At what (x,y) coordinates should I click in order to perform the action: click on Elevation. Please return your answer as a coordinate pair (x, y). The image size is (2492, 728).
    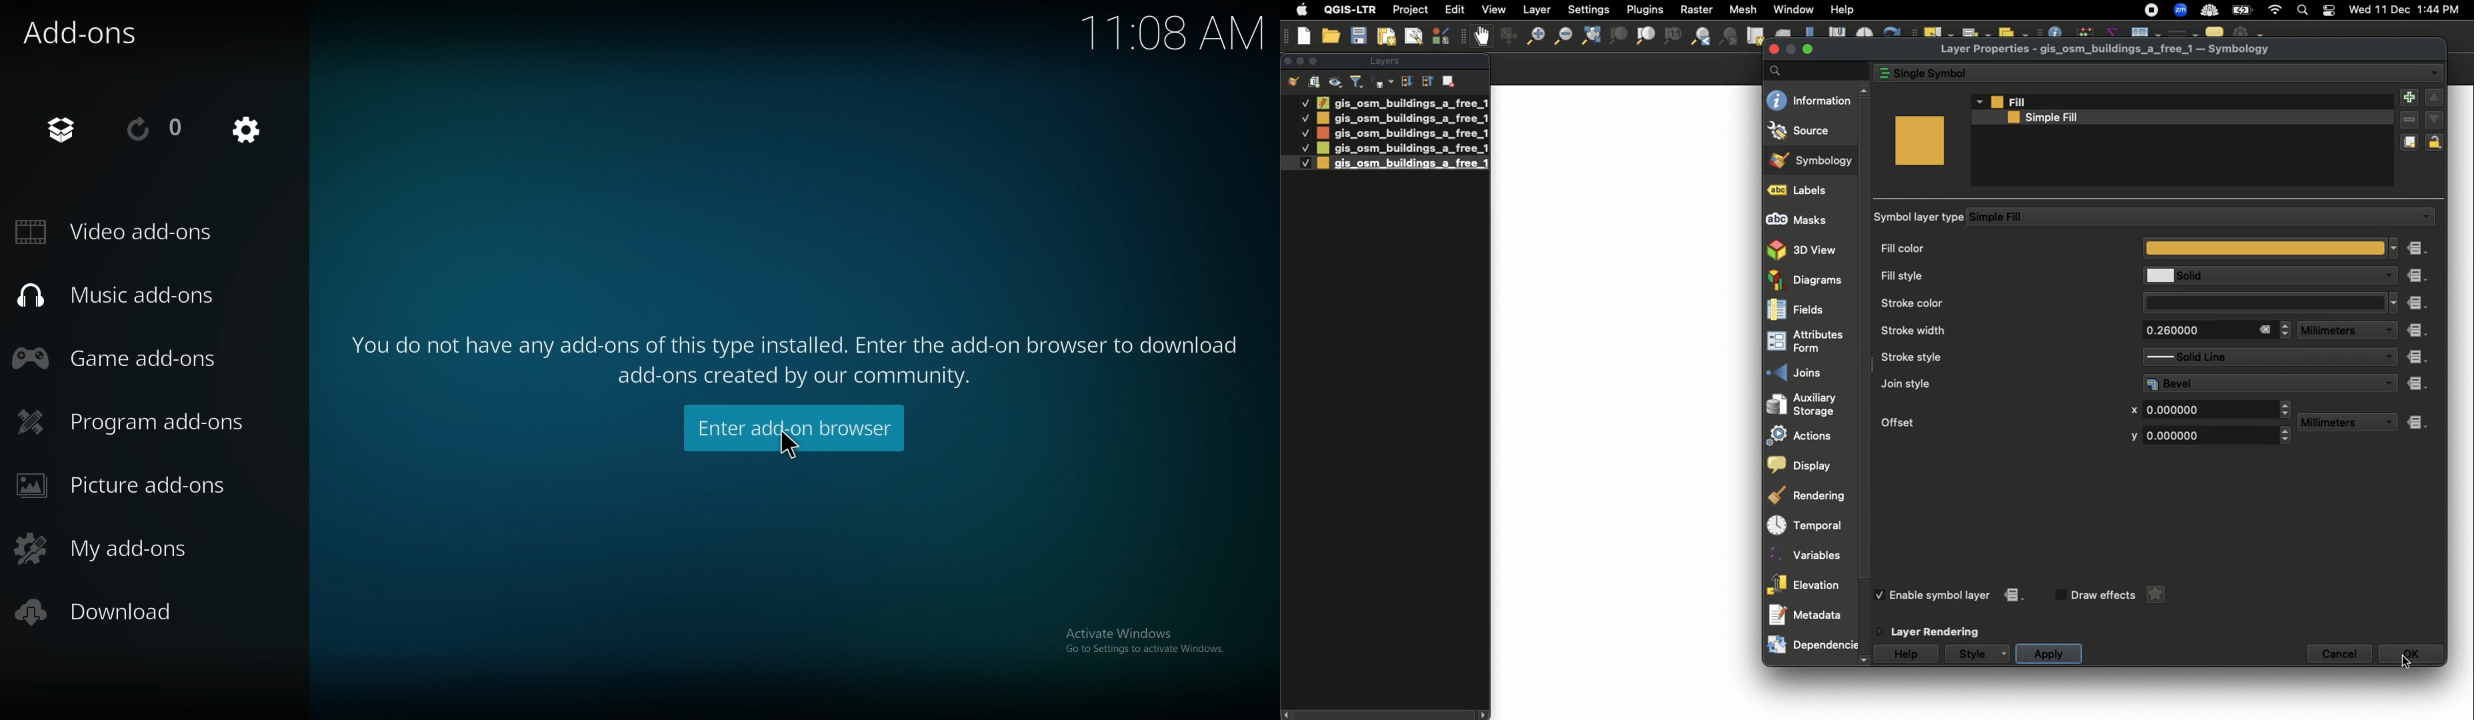
    Looking at the image, I should click on (1807, 585).